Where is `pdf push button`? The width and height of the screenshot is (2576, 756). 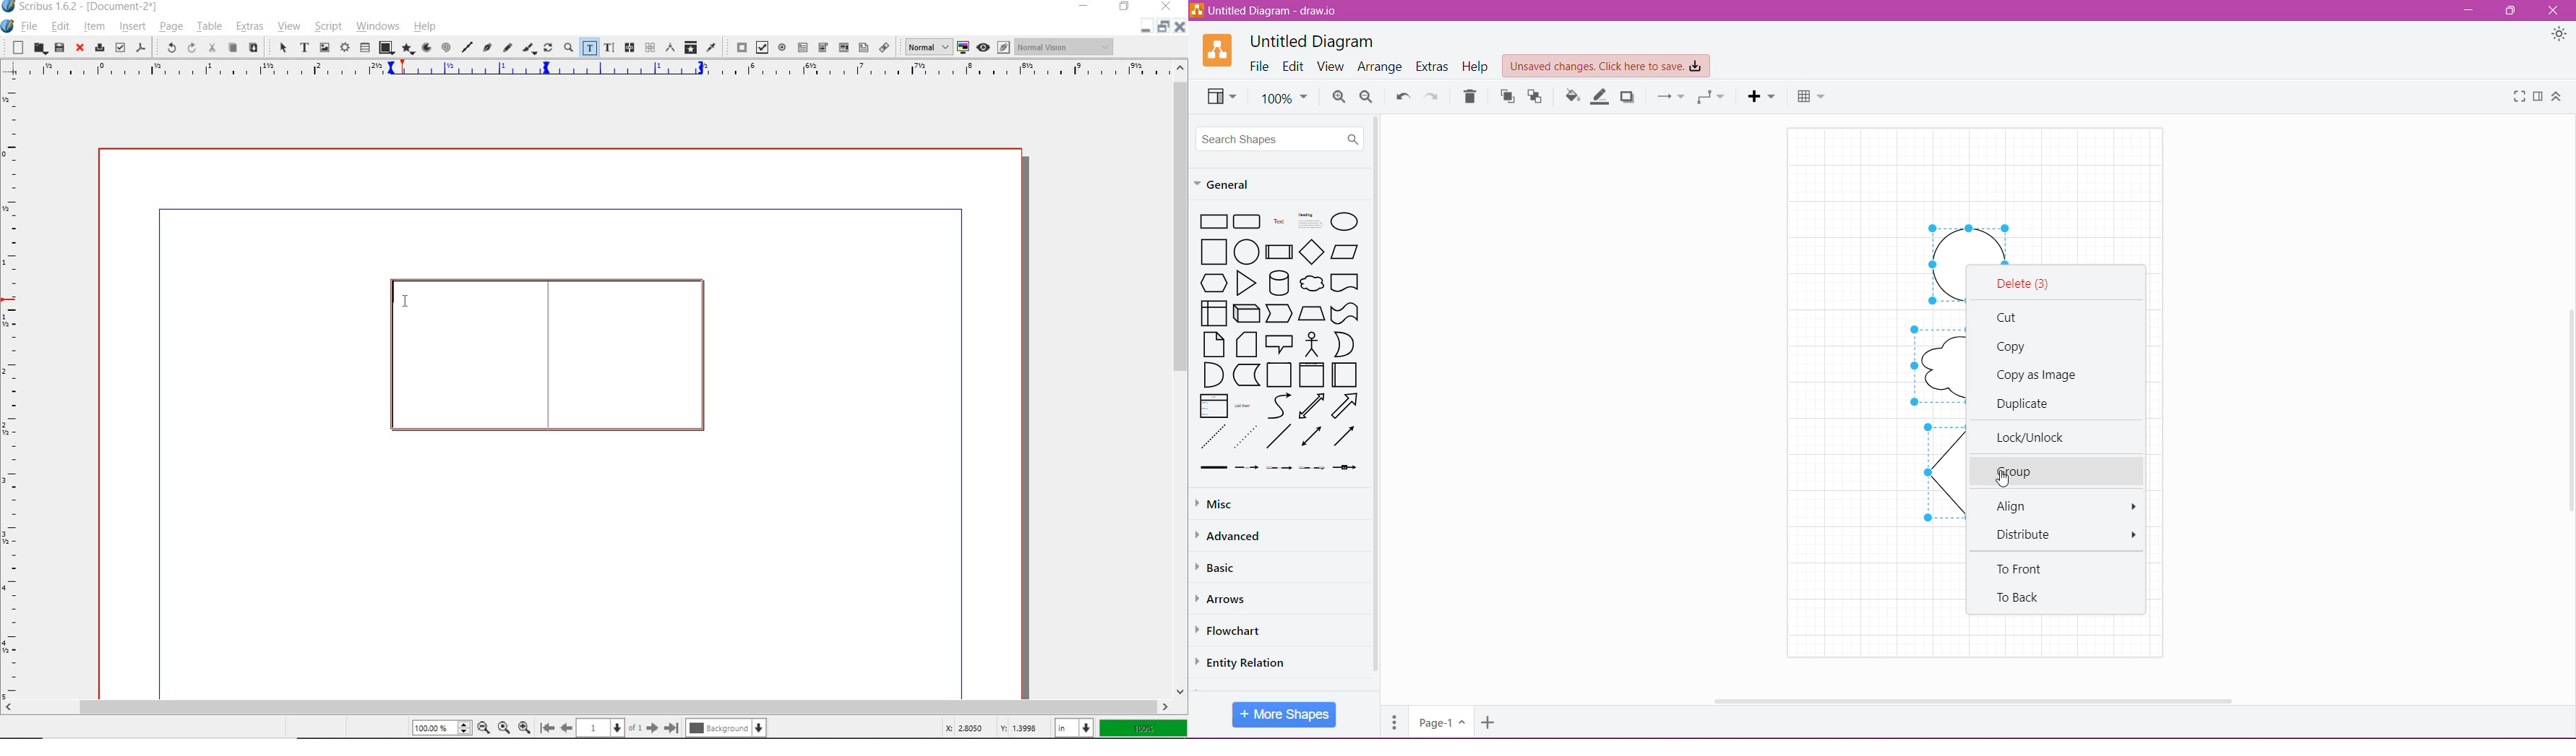 pdf push button is located at coordinates (737, 47).